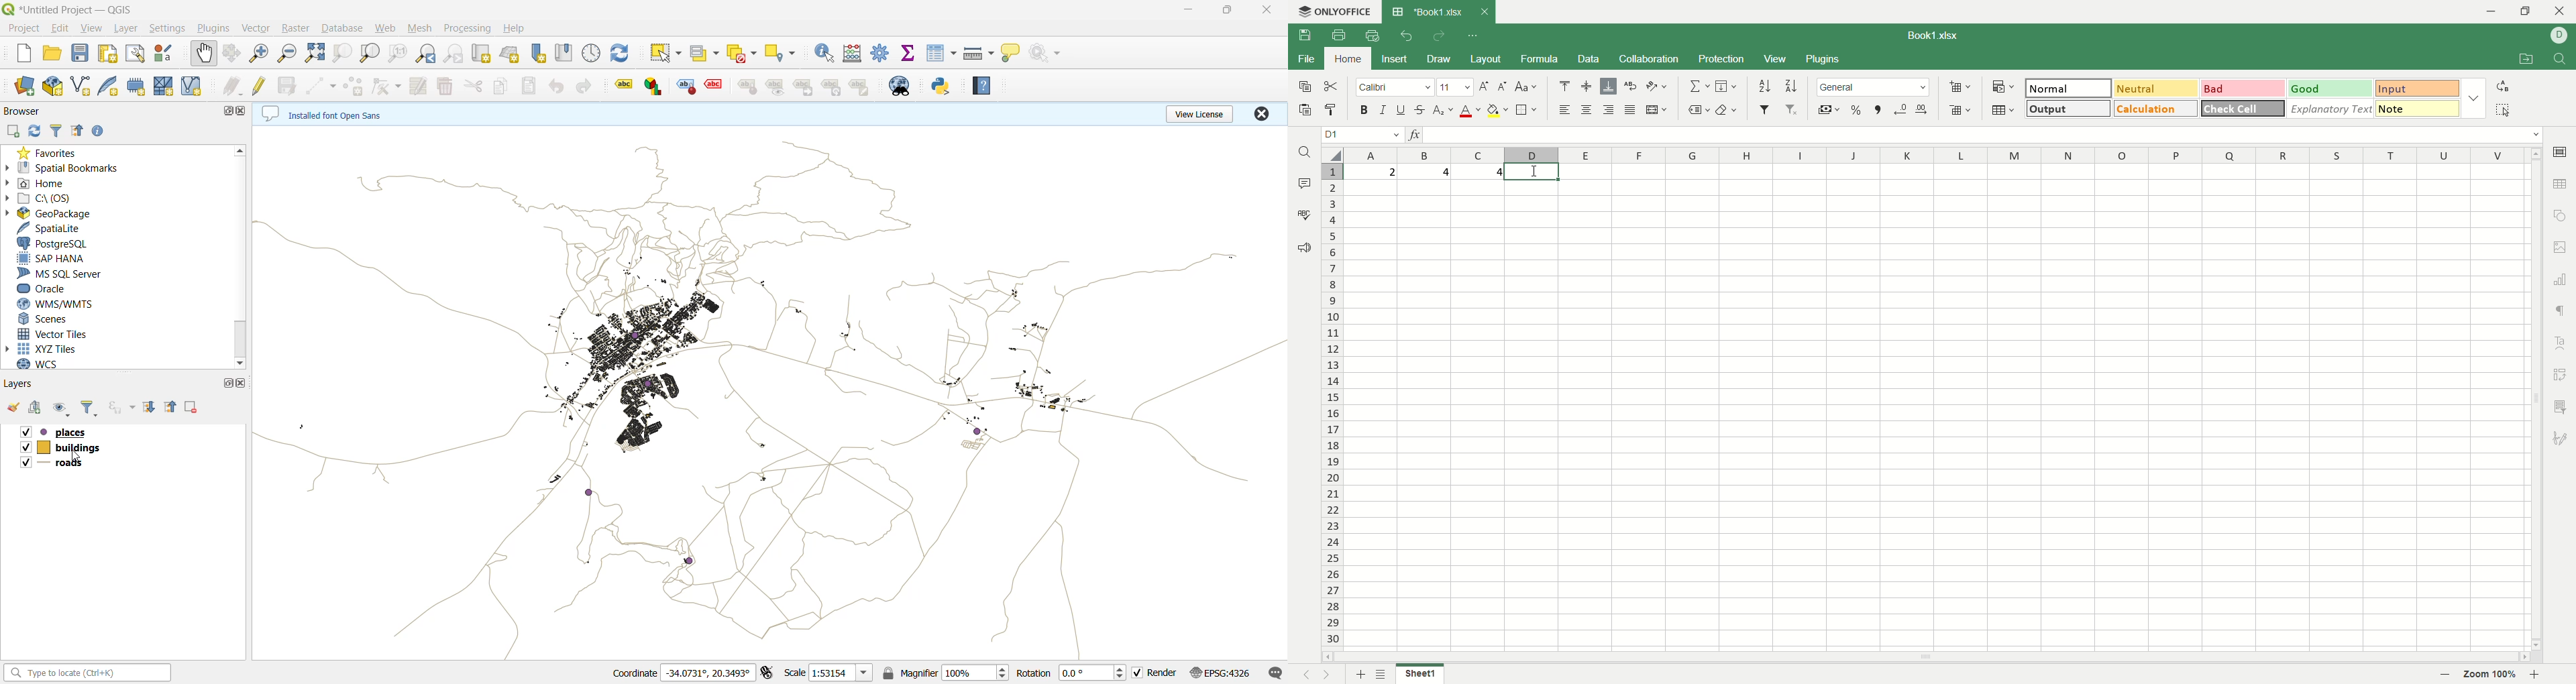 The height and width of the screenshot is (700, 2576). I want to click on zoom in, so click(260, 54).